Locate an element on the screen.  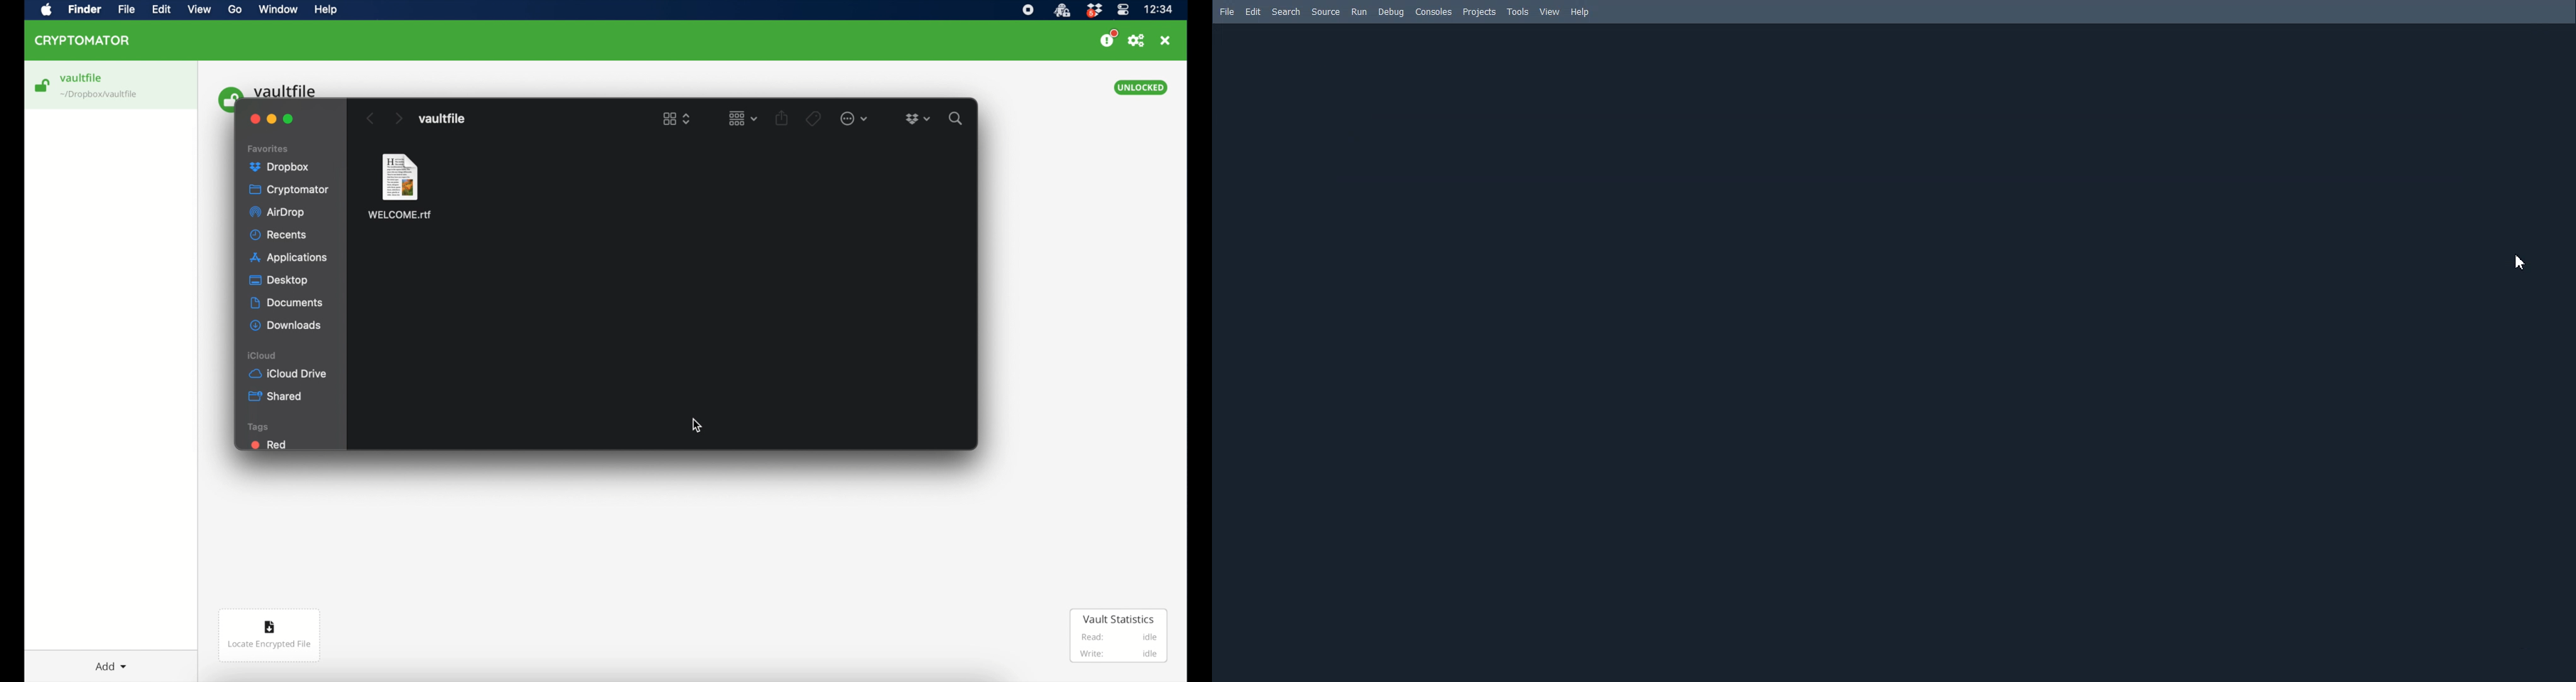
locate encrypted file is located at coordinates (270, 635).